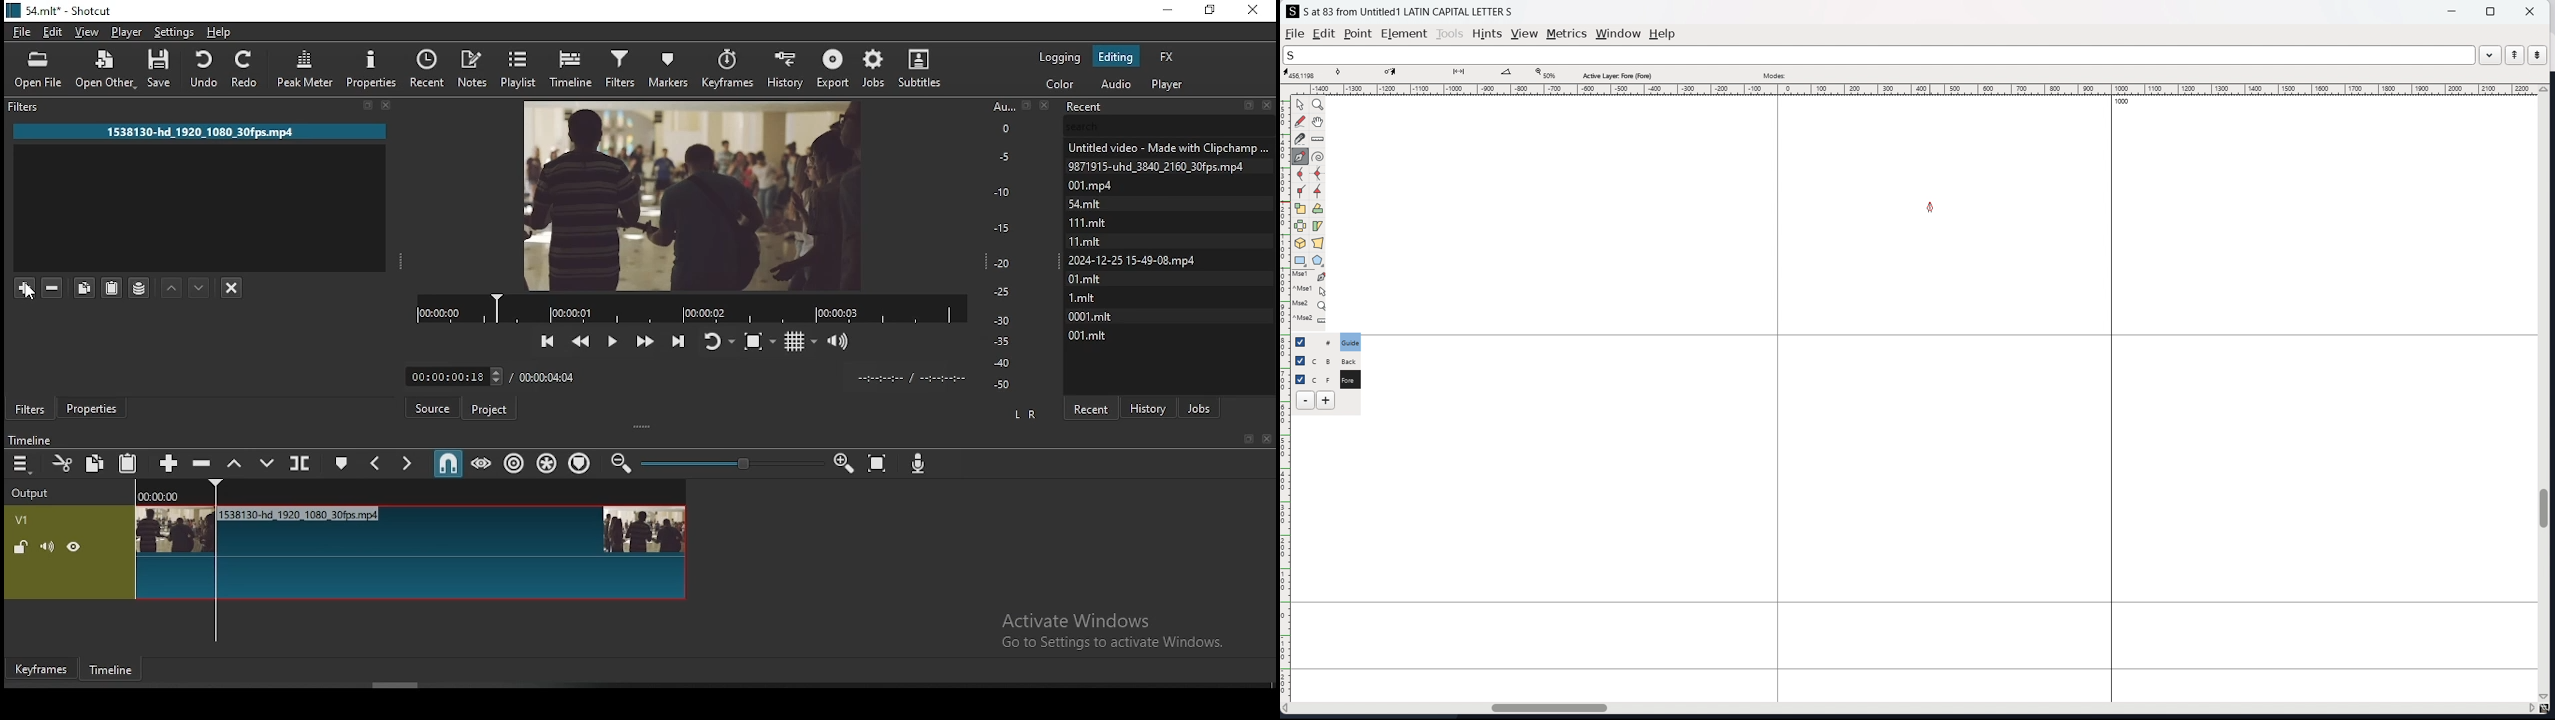  I want to click on 9871915-uhd_3840_2160_30fps.mp4, so click(1162, 167).